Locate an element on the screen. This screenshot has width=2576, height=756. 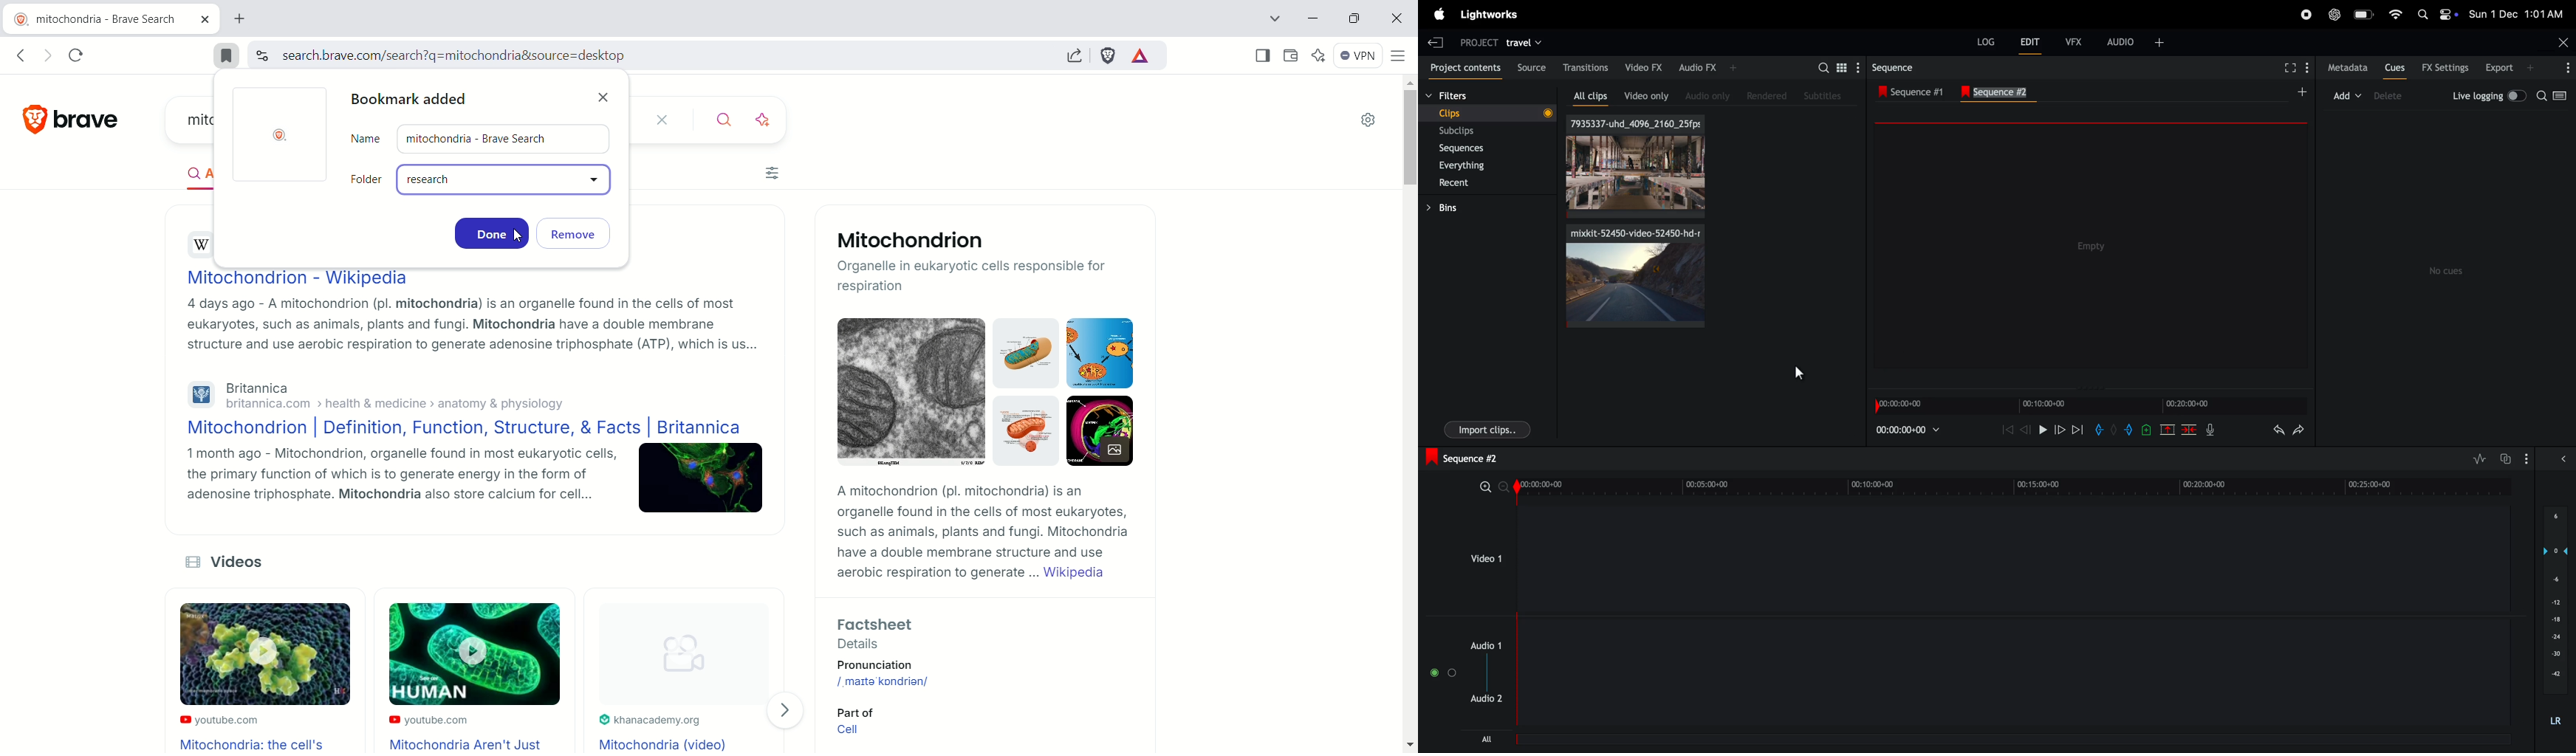
video only is located at coordinates (1646, 95).